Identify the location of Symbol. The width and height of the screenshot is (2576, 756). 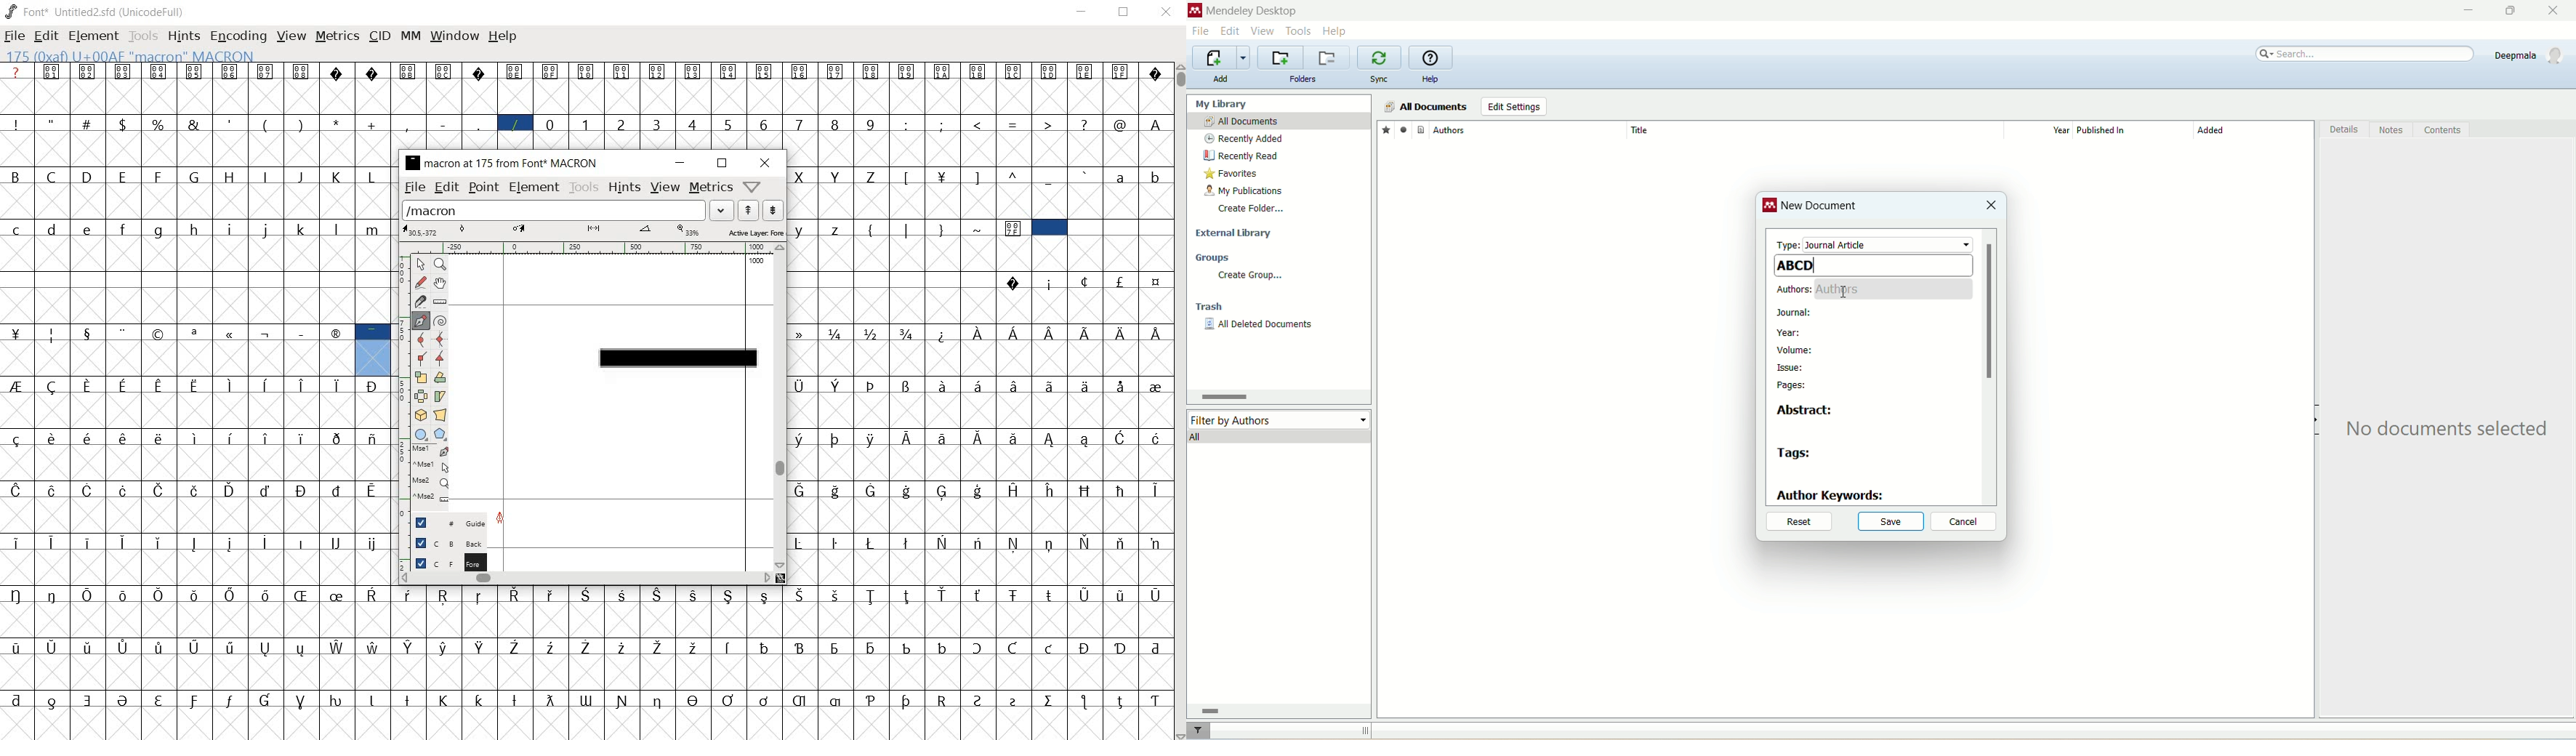
(837, 72).